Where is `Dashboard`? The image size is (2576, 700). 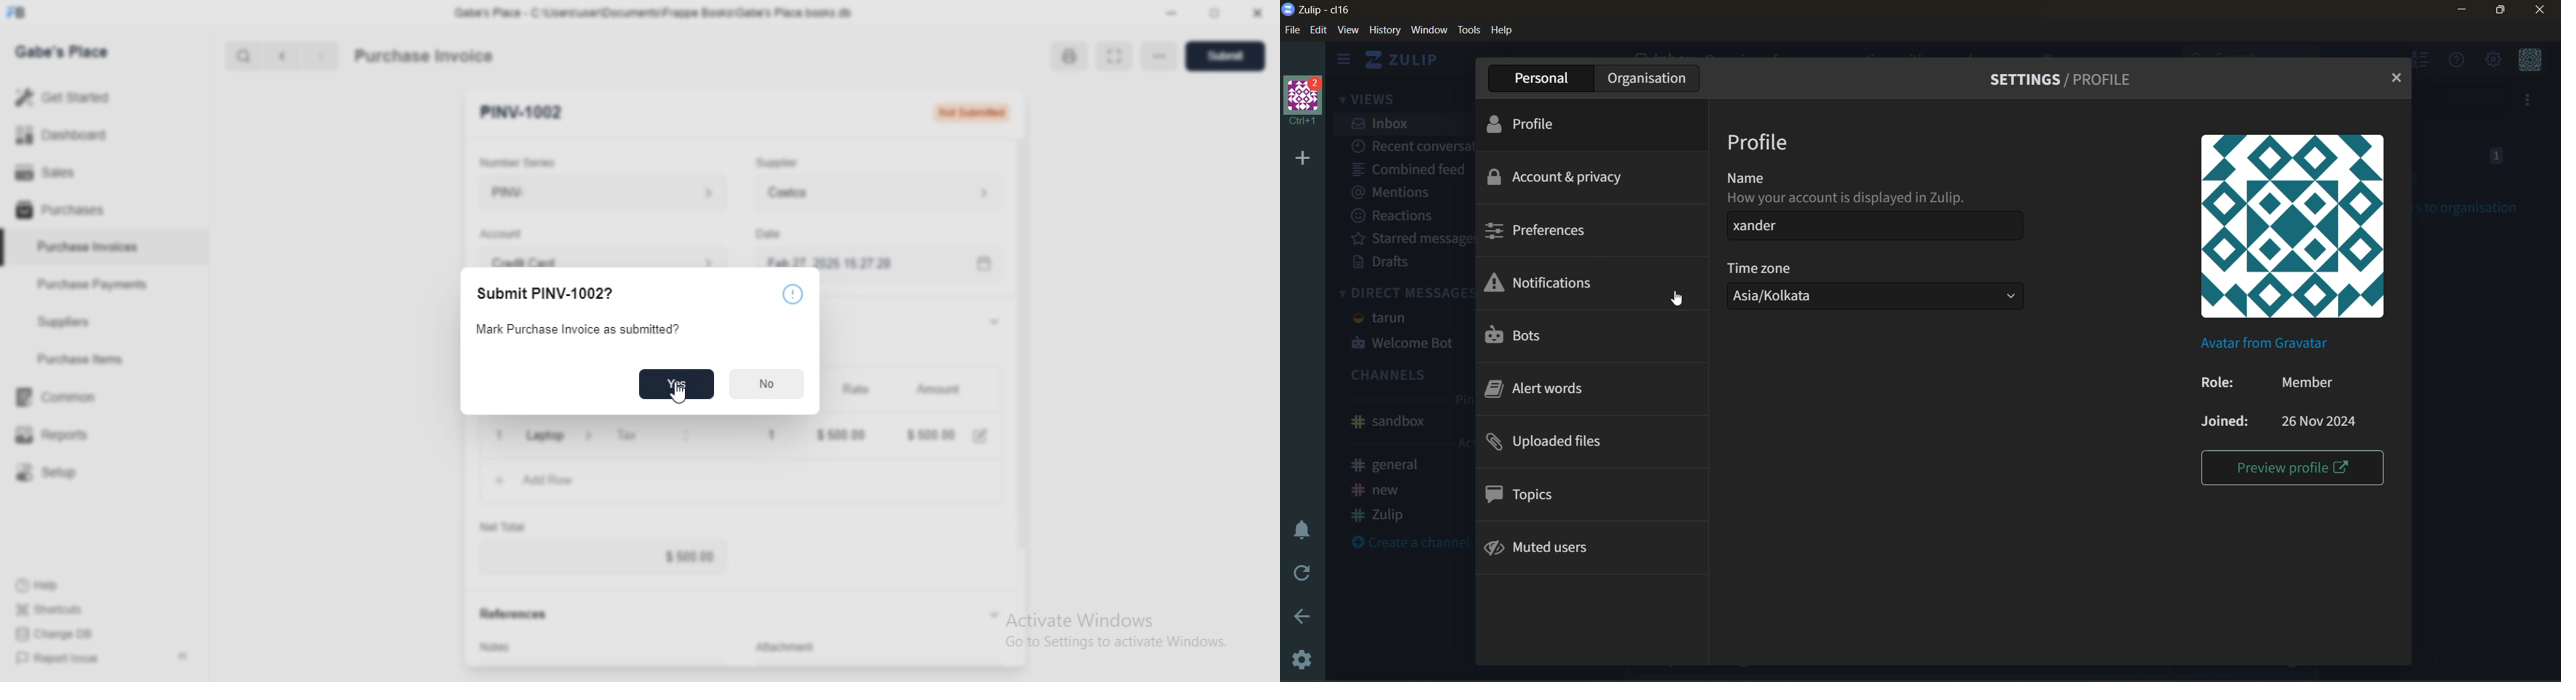
Dashboard is located at coordinates (104, 134).